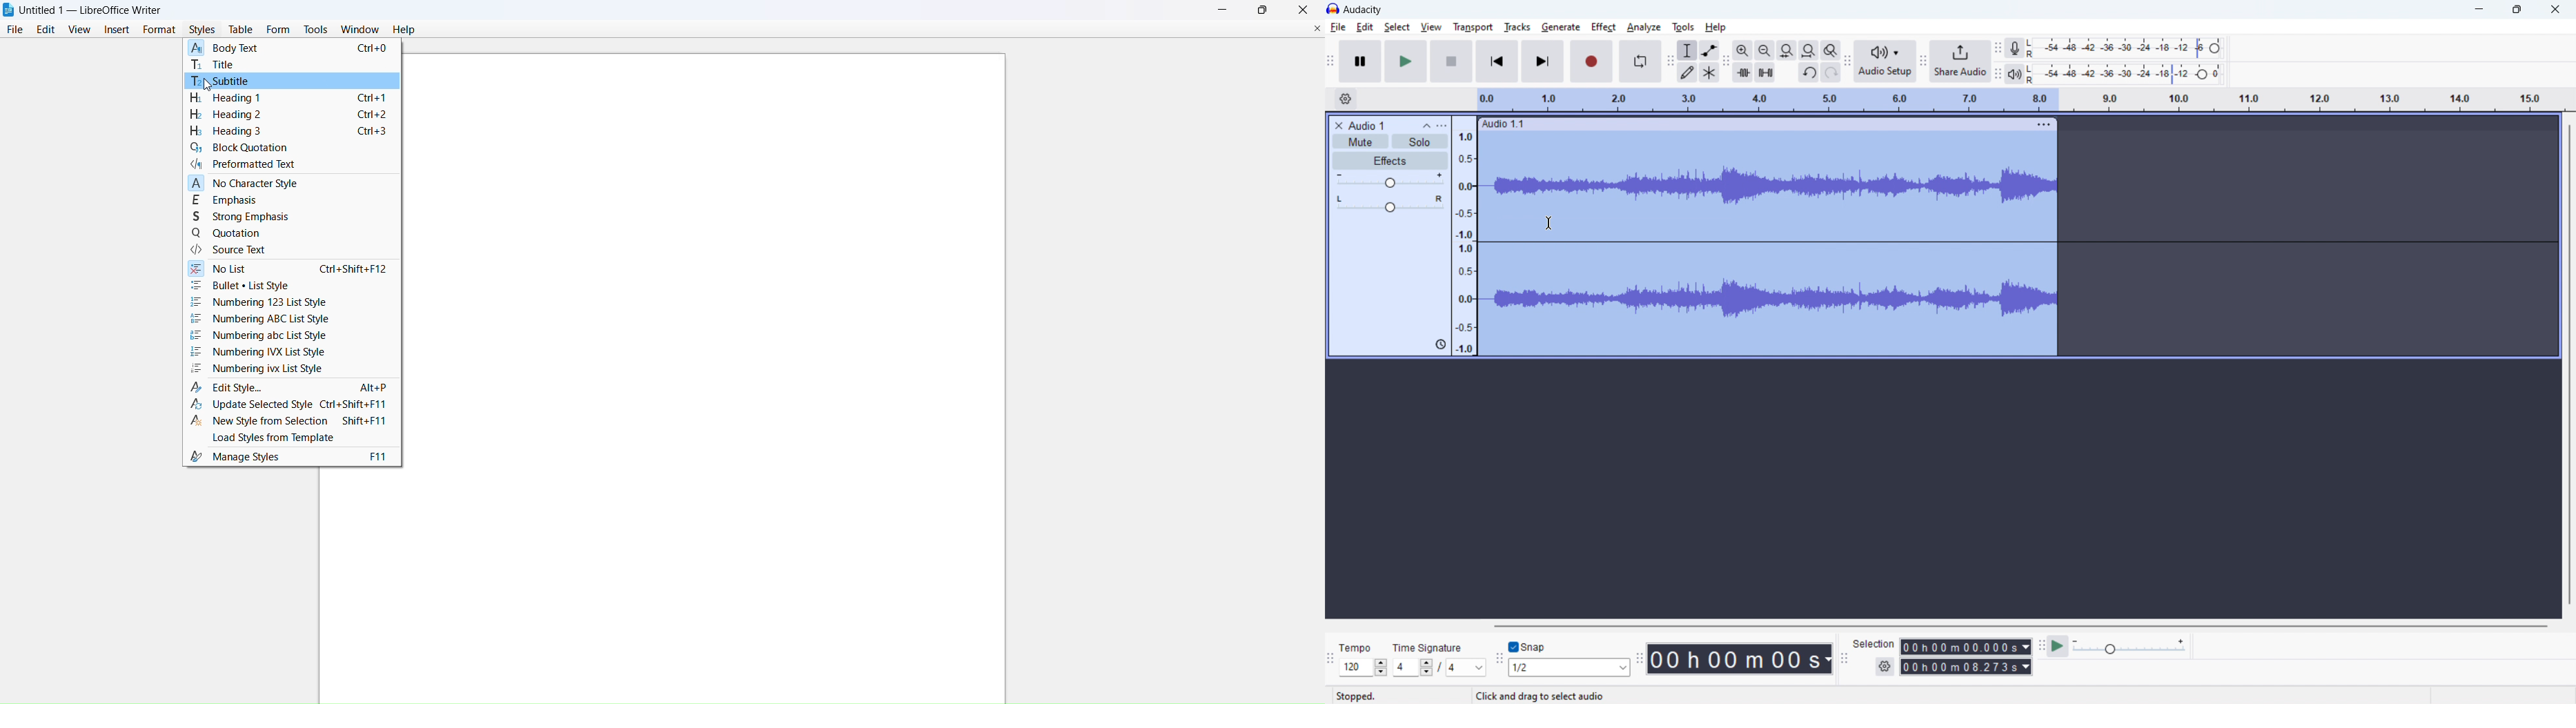  What do you see at coordinates (1965, 667) in the screenshot?
I see `end time` at bounding box center [1965, 667].